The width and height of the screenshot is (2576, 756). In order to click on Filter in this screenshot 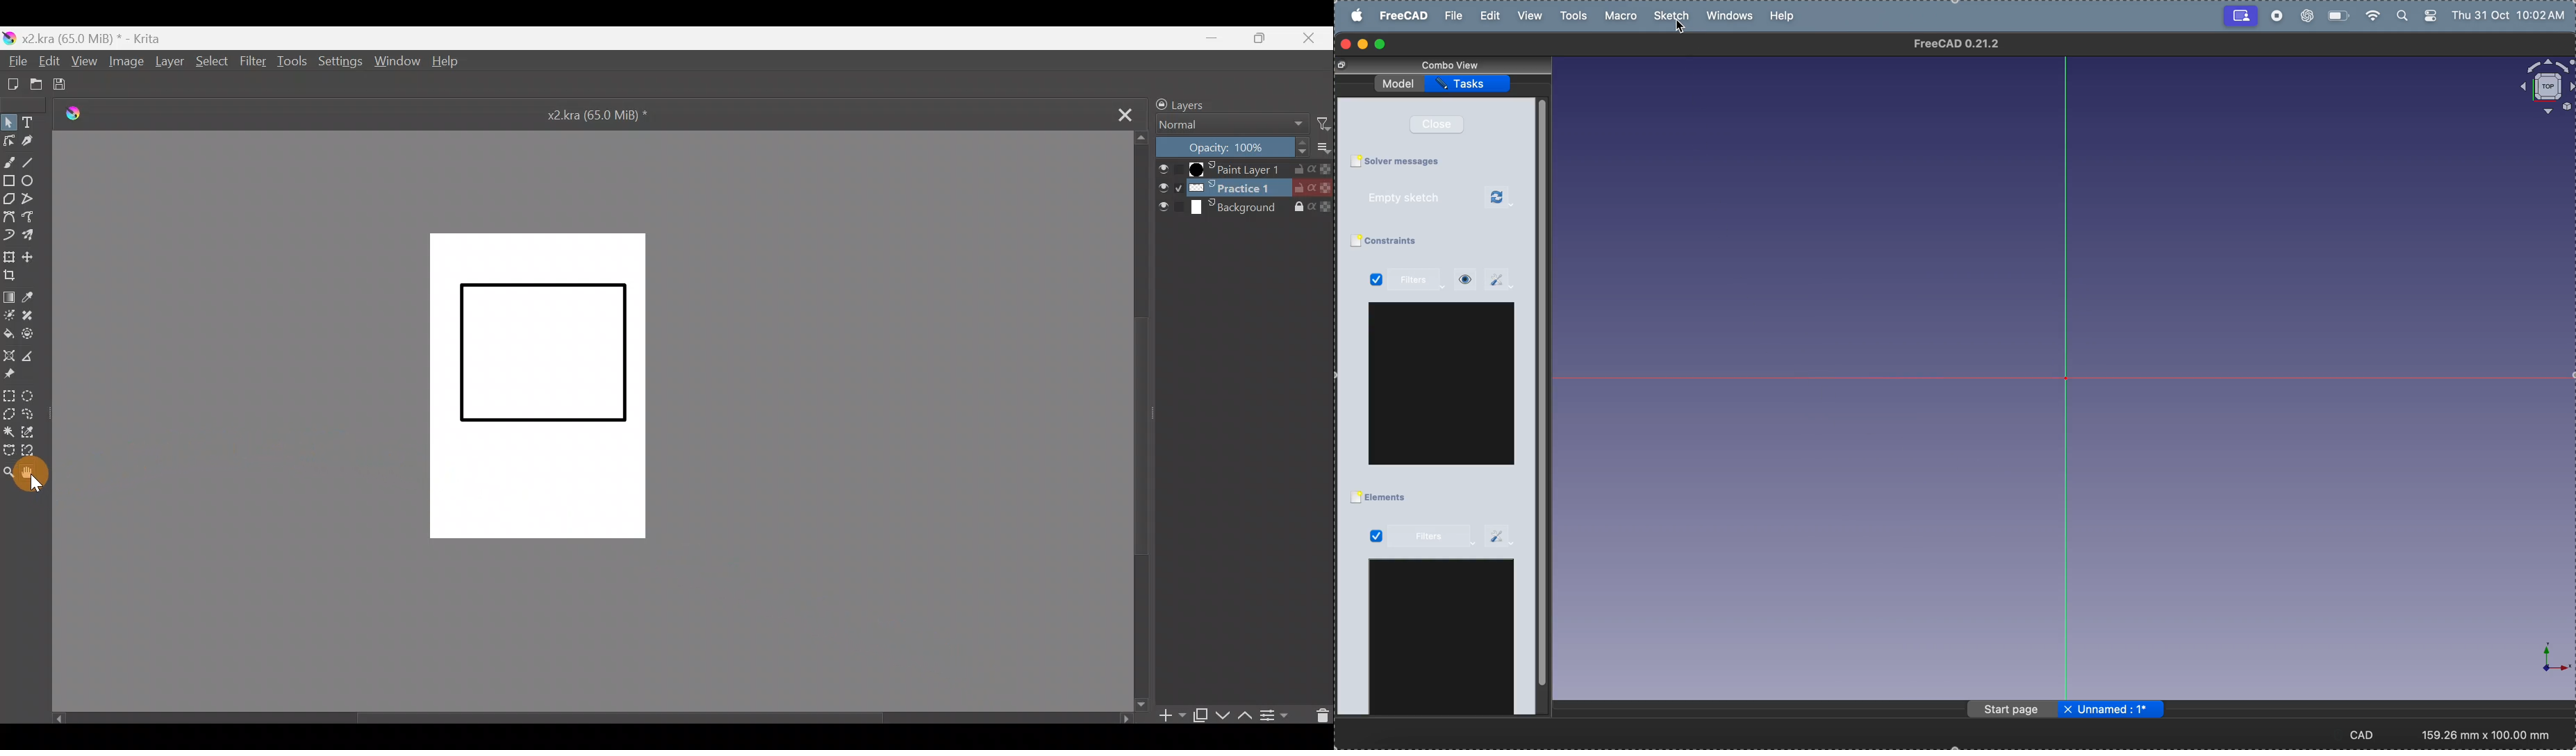, I will do `click(1318, 126)`.